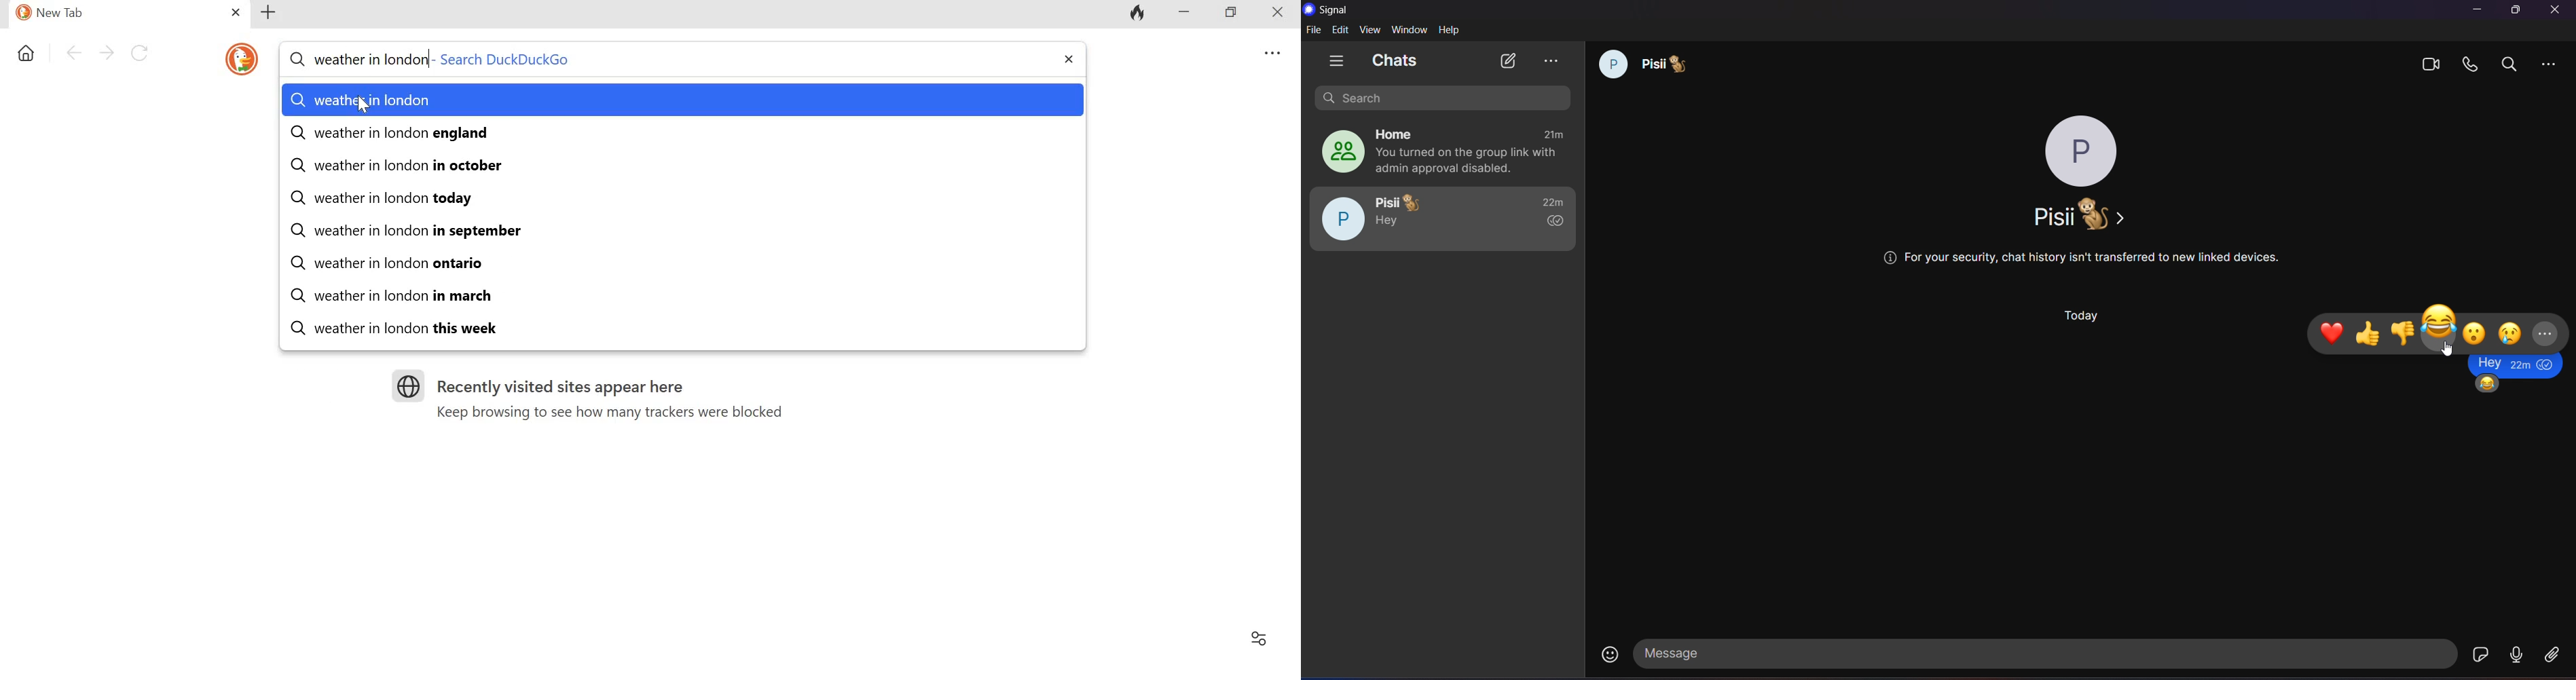 The image size is (2576, 700). Describe the element at coordinates (1340, 31) in the screenshot. I see `edit` at that location.